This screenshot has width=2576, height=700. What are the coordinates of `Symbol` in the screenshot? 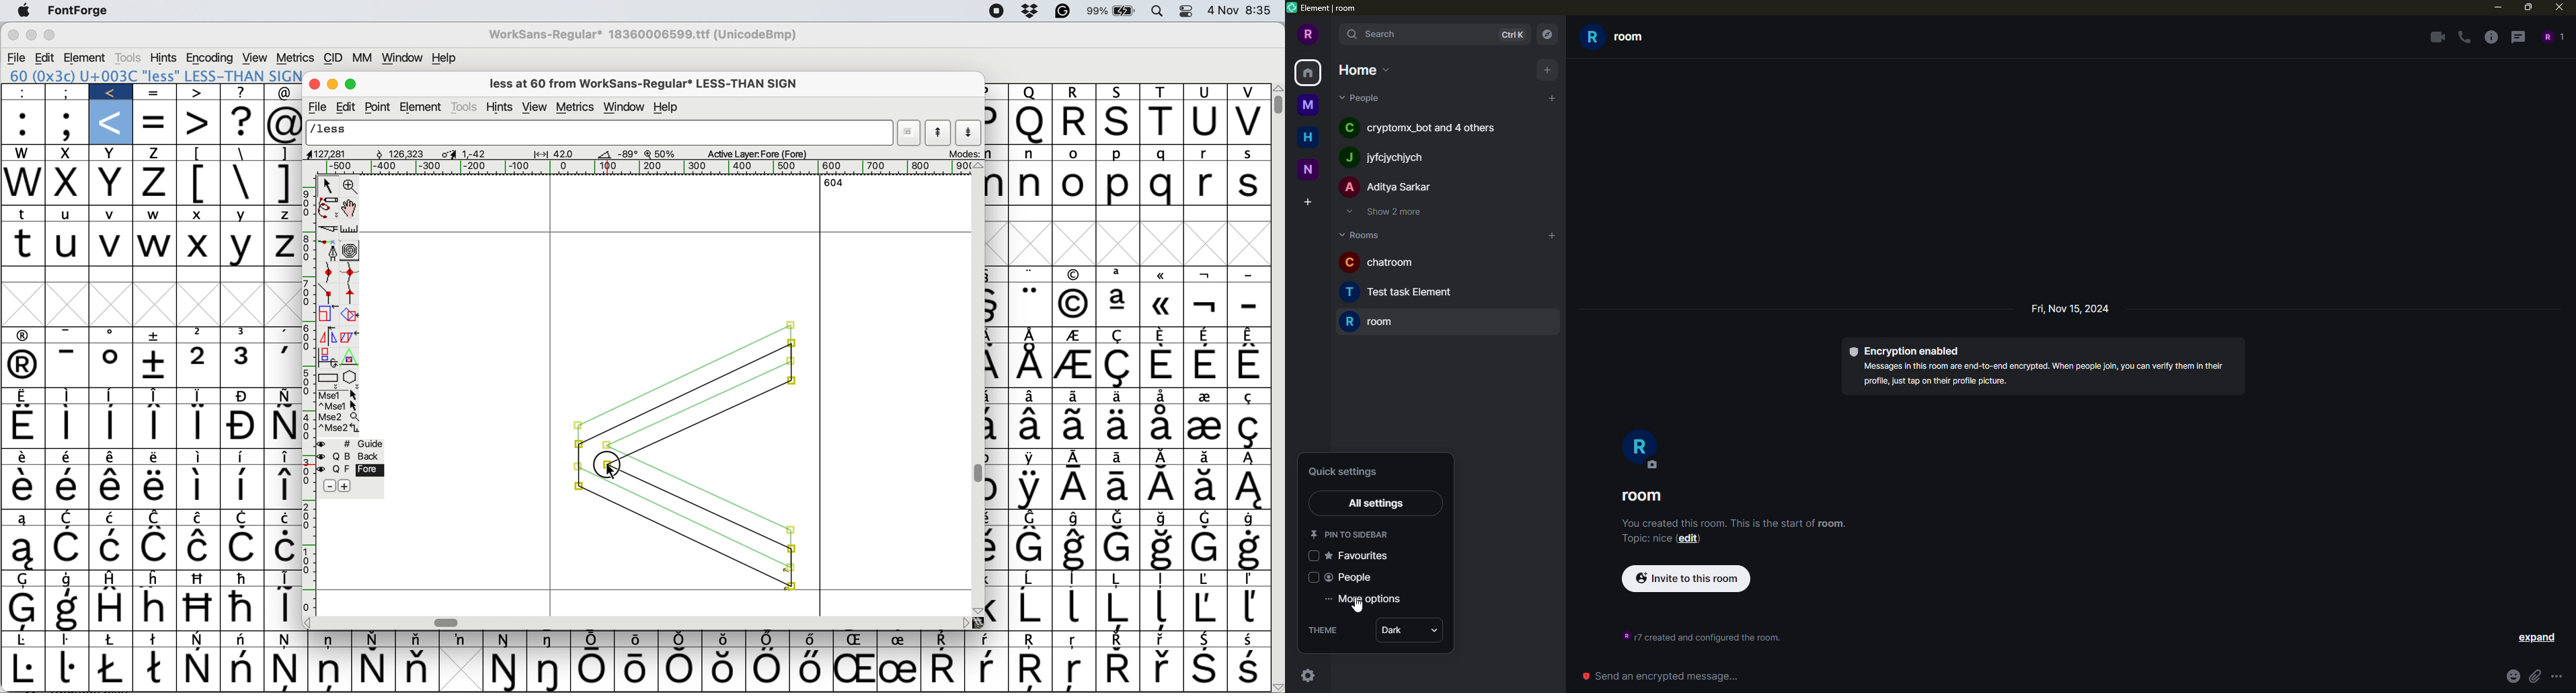 It's located at (25, 367).